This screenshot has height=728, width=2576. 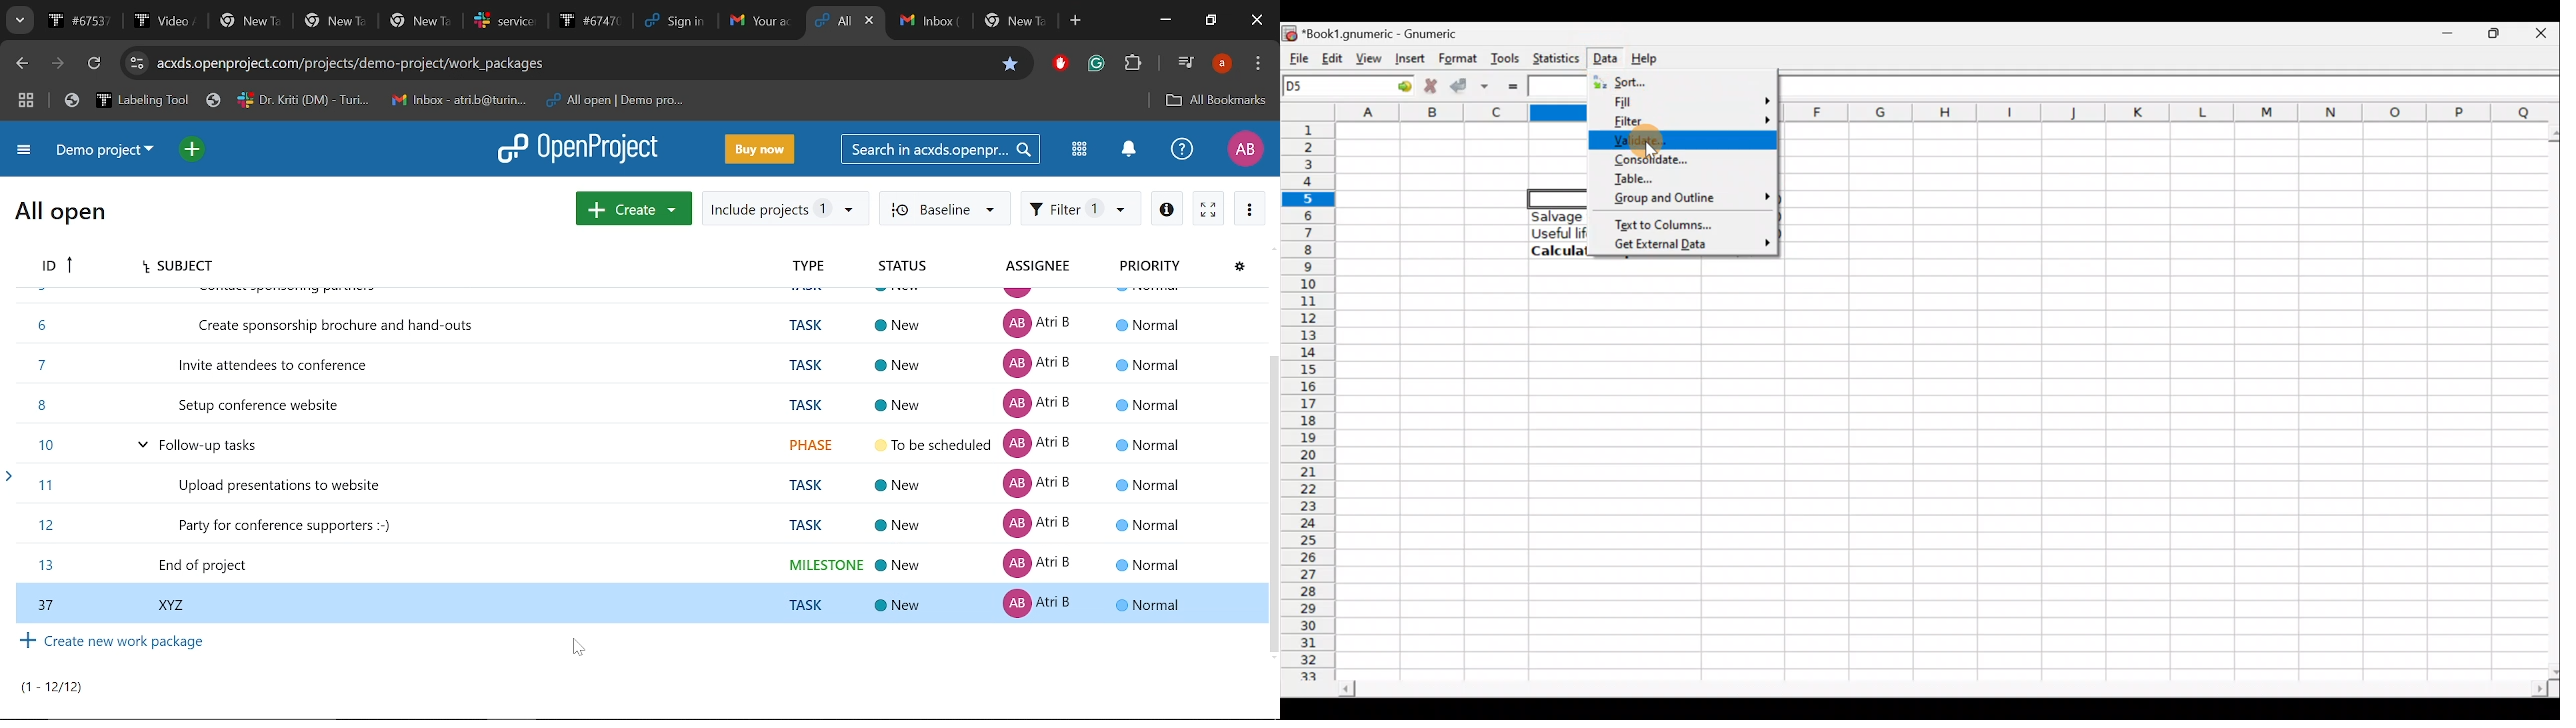 I want to click on Bookmark this tab, so click(x=1011, y=64).